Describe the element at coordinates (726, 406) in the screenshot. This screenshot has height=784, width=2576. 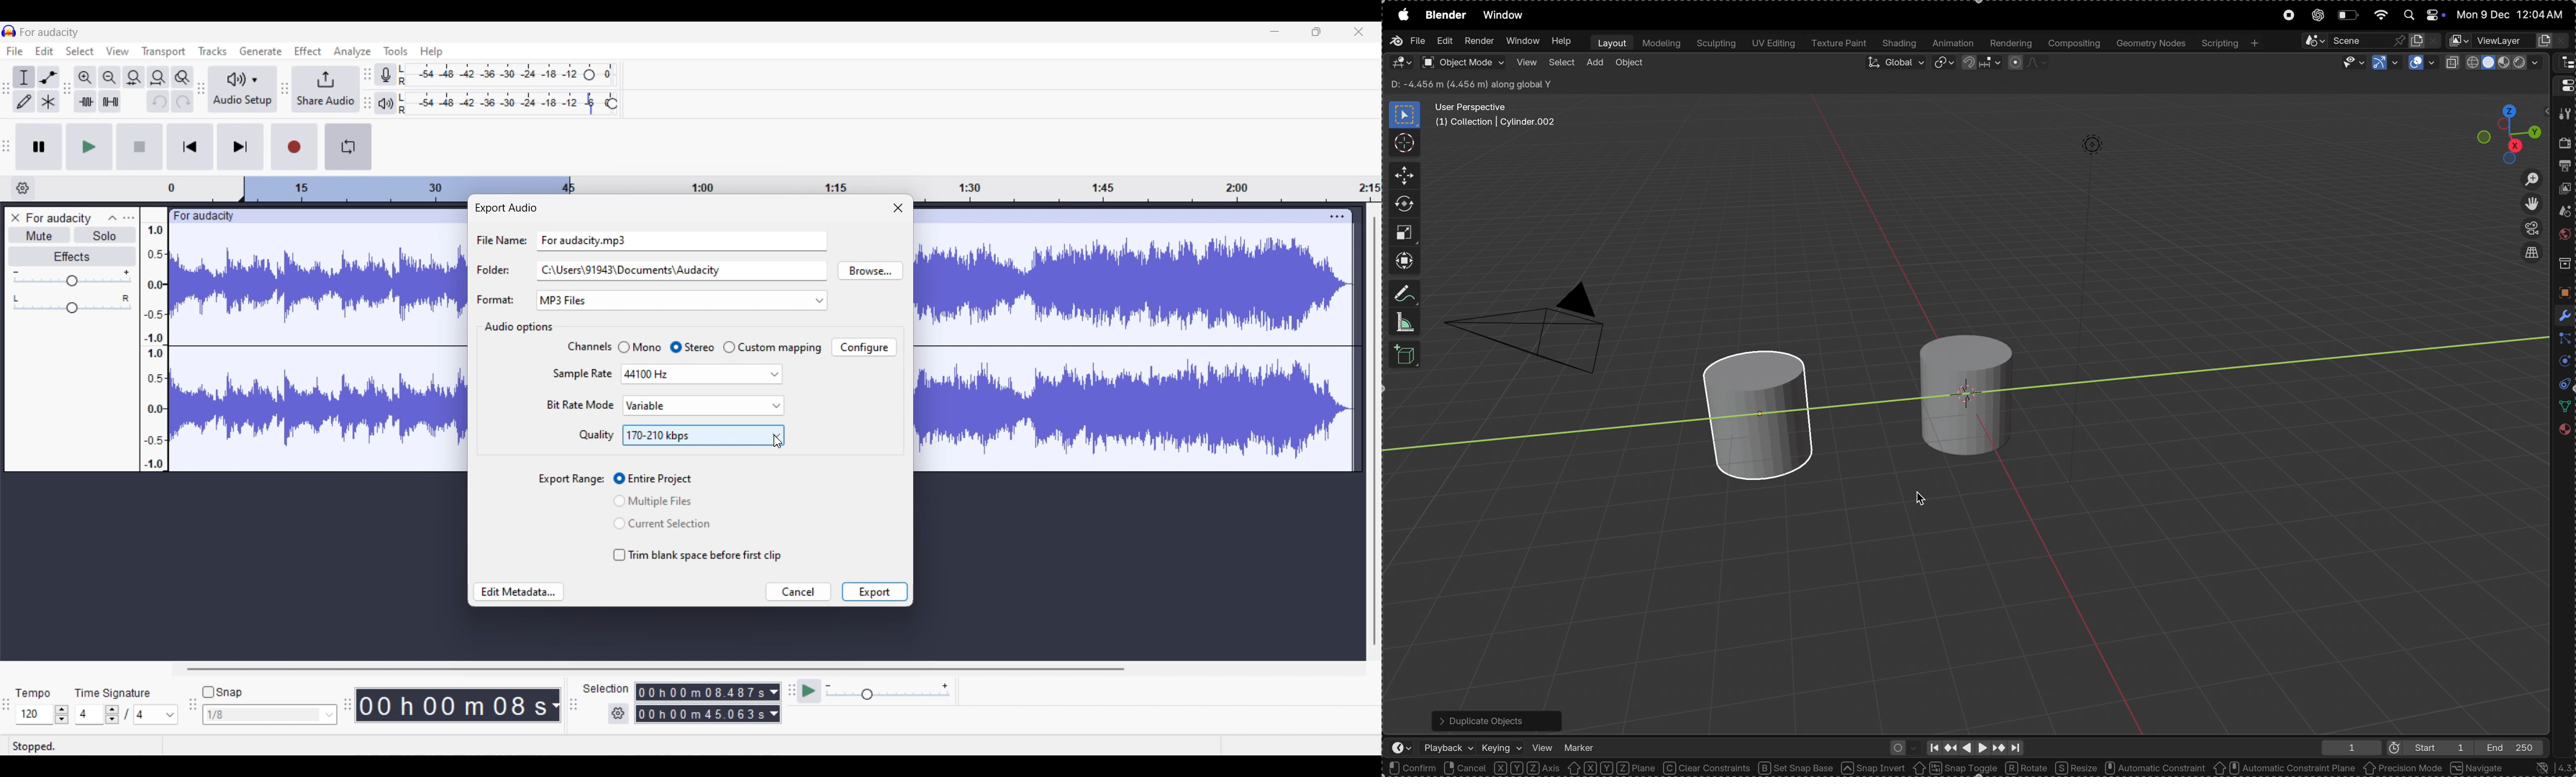
I see `Highlighted by cursor` at that location.